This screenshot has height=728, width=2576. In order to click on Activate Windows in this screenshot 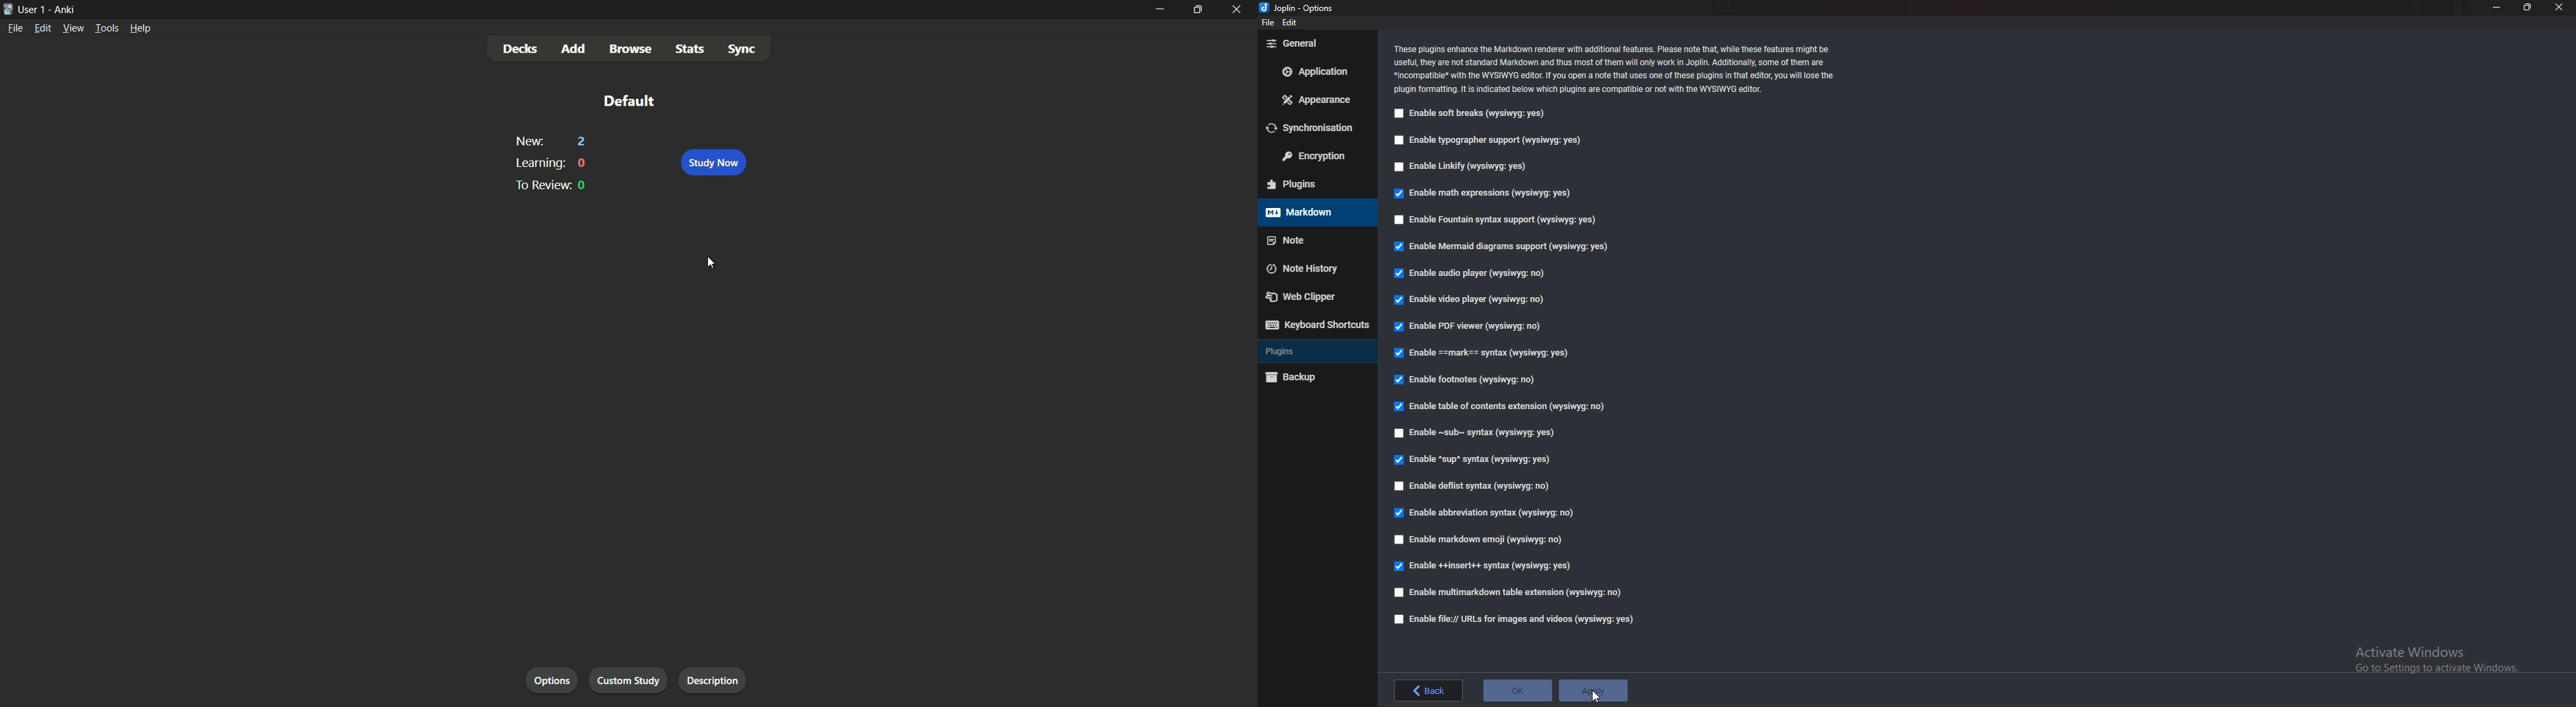, I will do `click(2437, 656)`.